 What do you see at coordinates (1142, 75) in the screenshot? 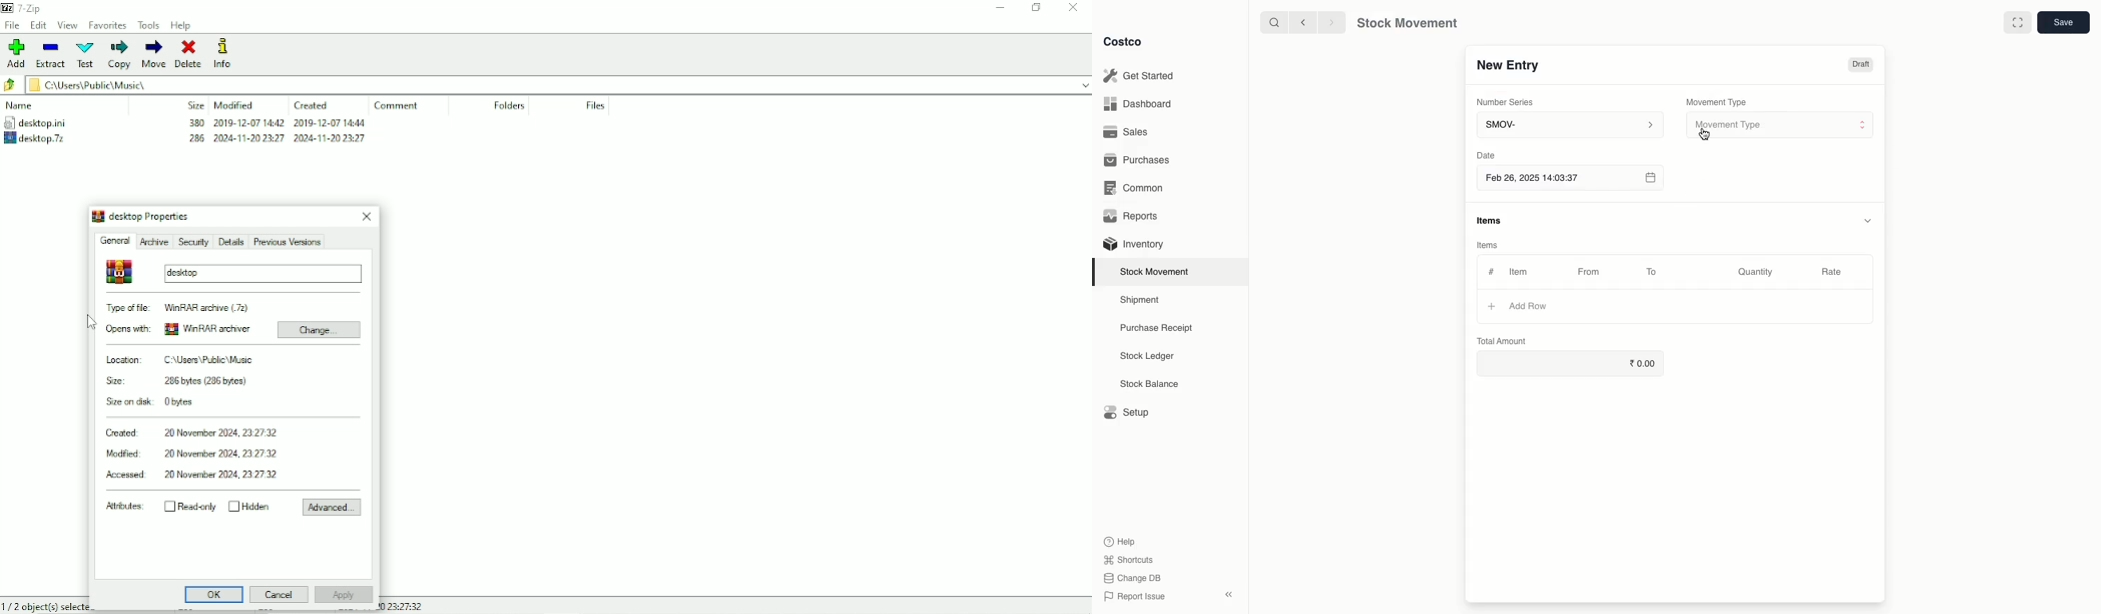
I see `Get Started` at bounding box center [1142, 75].